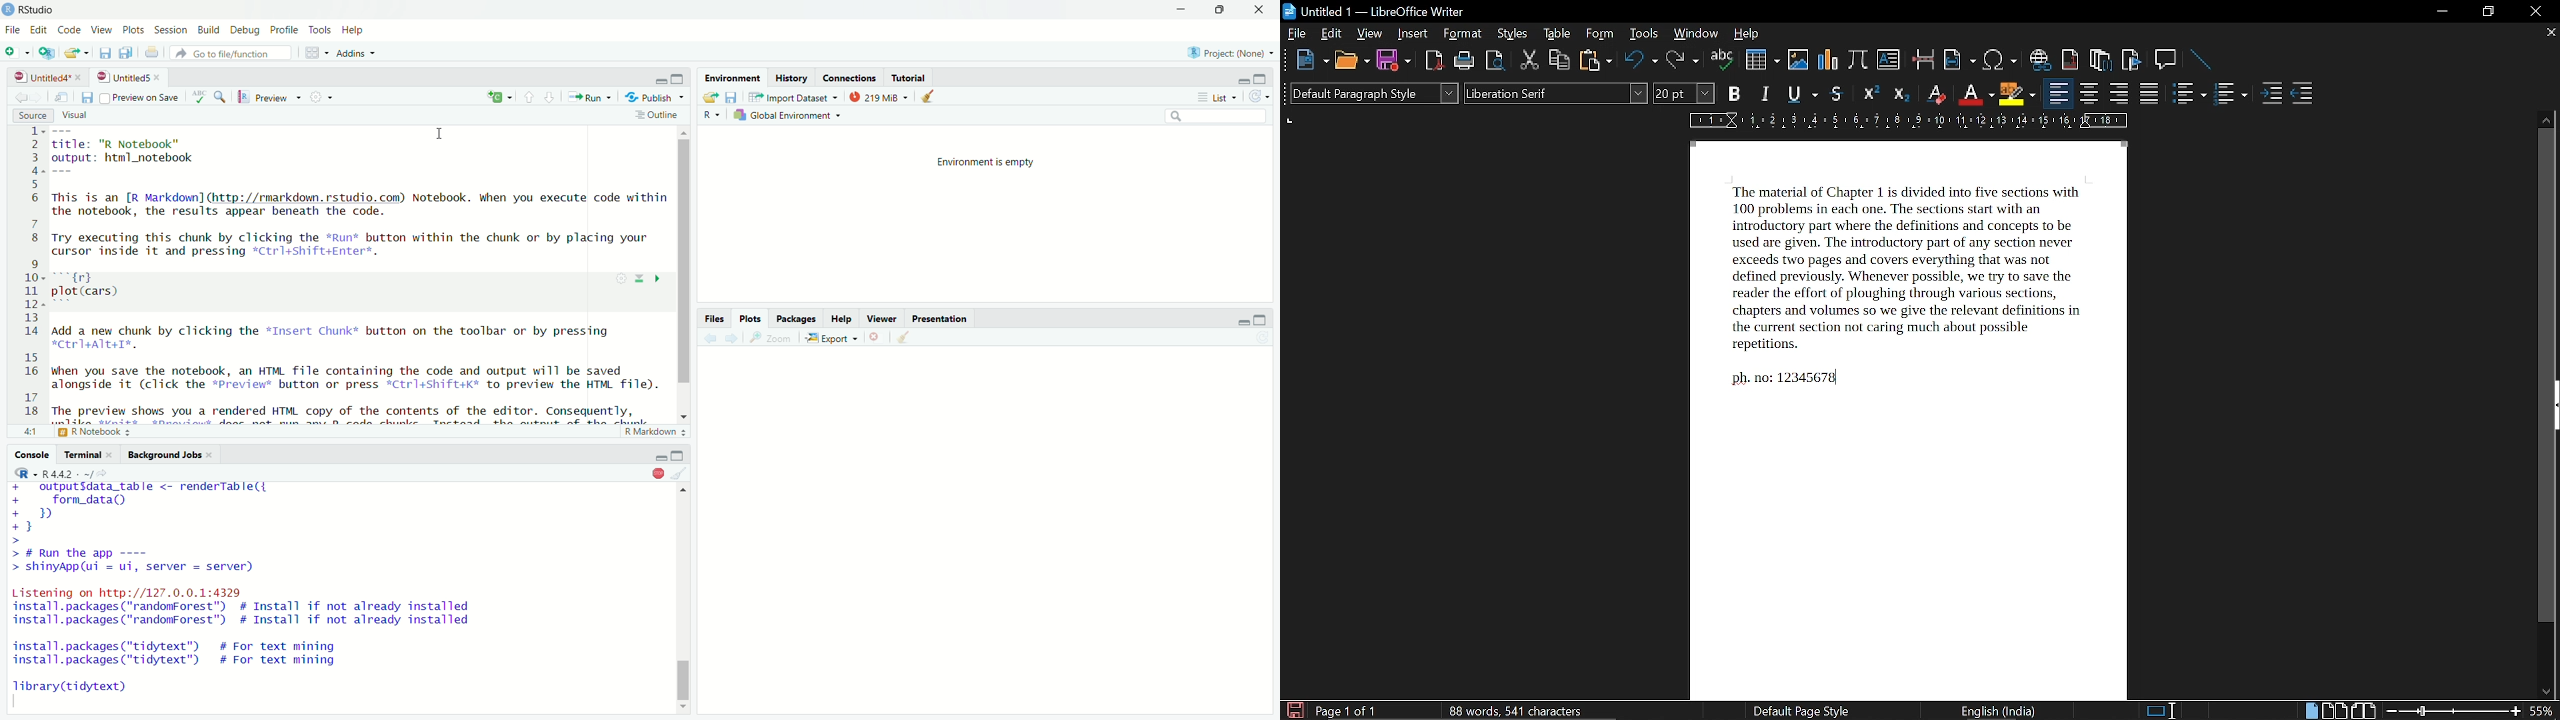  What do you see at coordinates (501, 97) in the screenshot?
I see `Current language` at bounding box center [501, 97].